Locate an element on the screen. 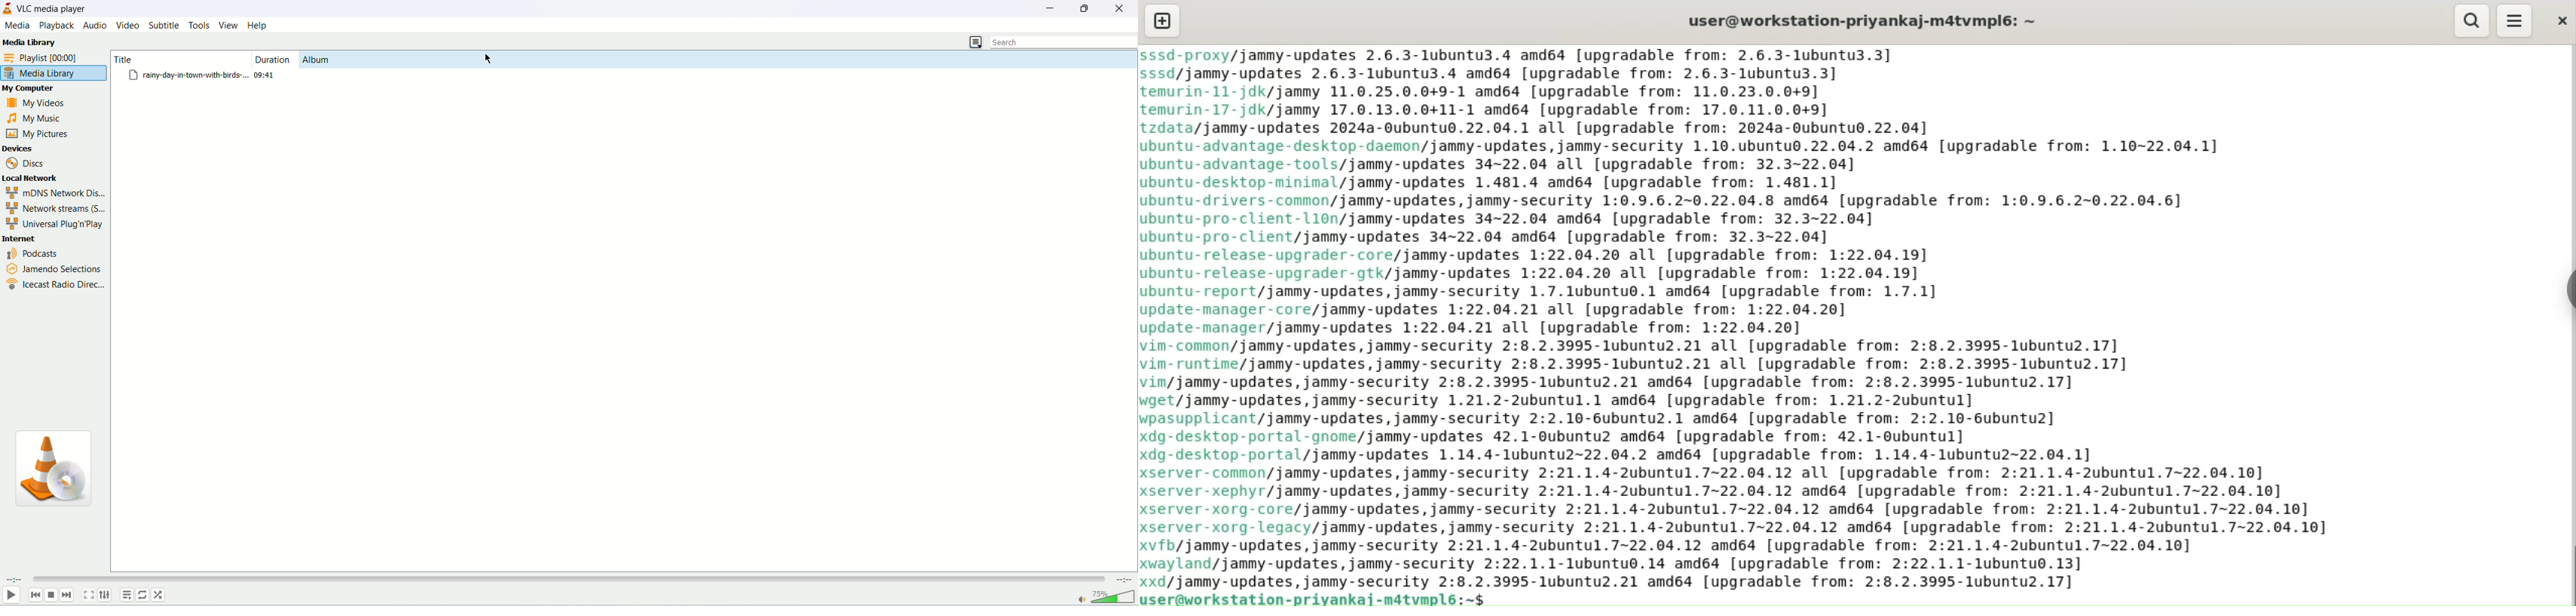 The height and width of the screenshot is (616, 2576). mDNS network is located at coordinates (52, 192).